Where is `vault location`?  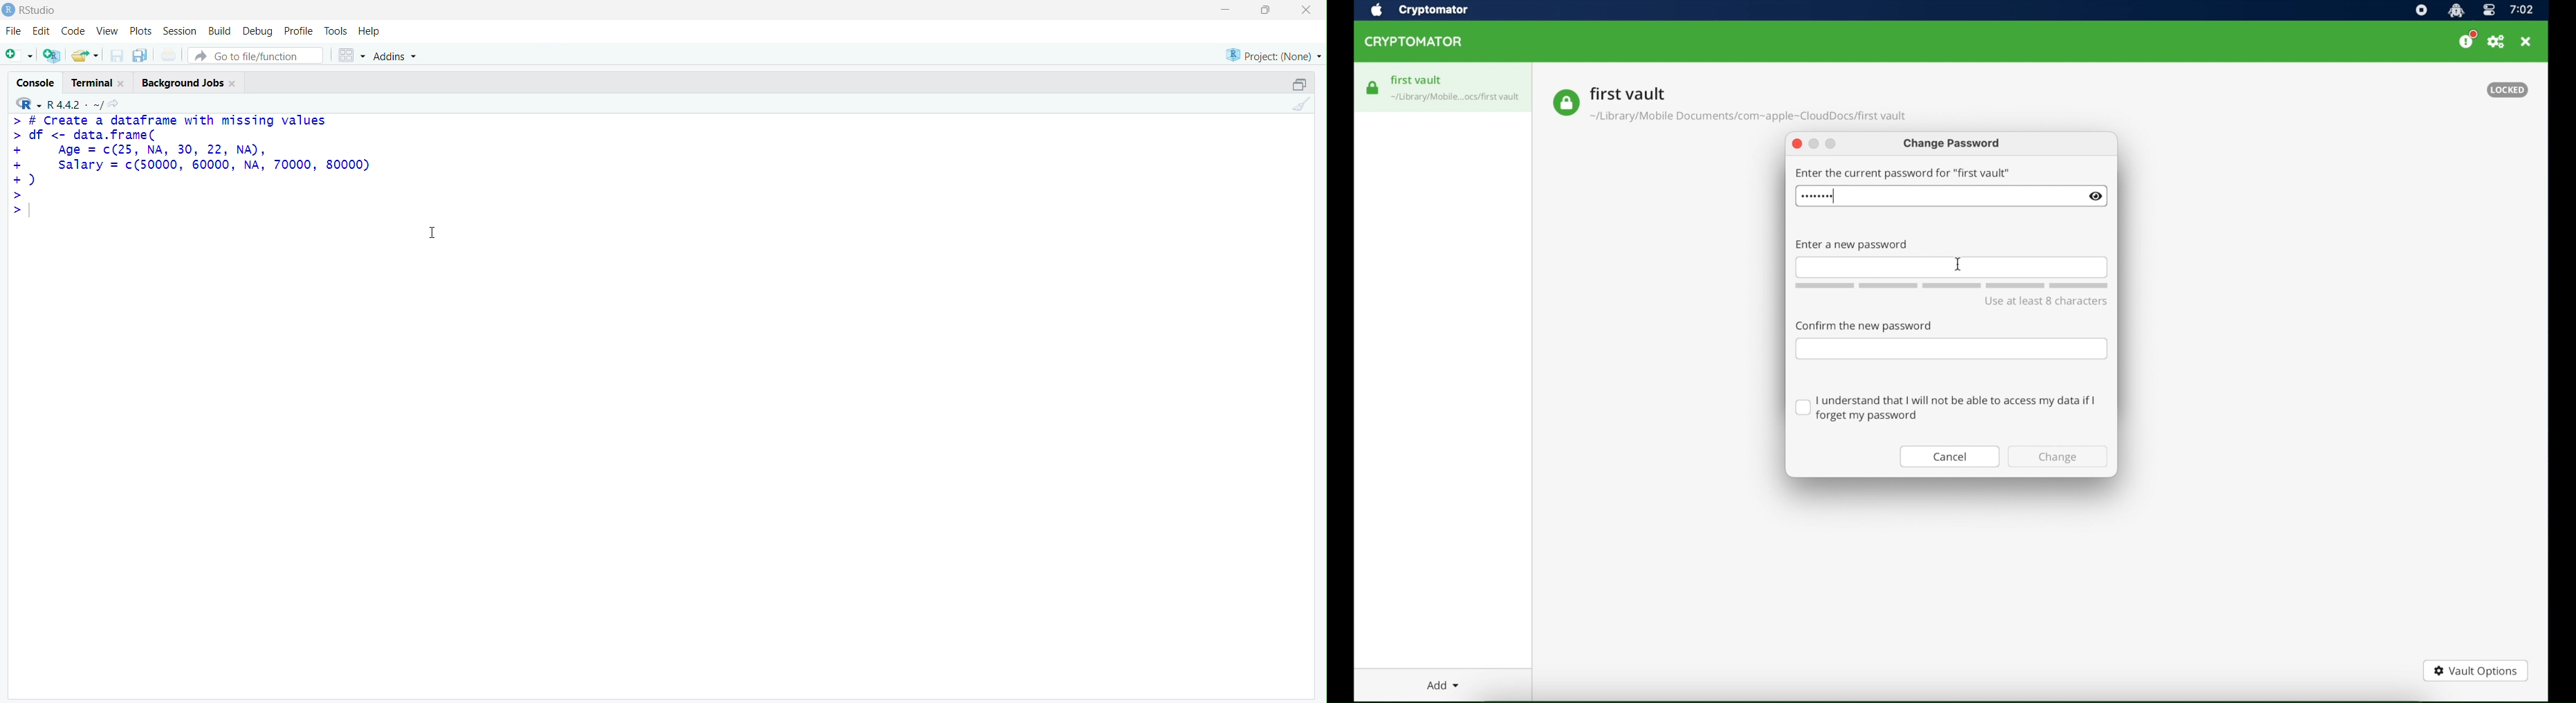 vault location is located at coordinates (1750, 118).